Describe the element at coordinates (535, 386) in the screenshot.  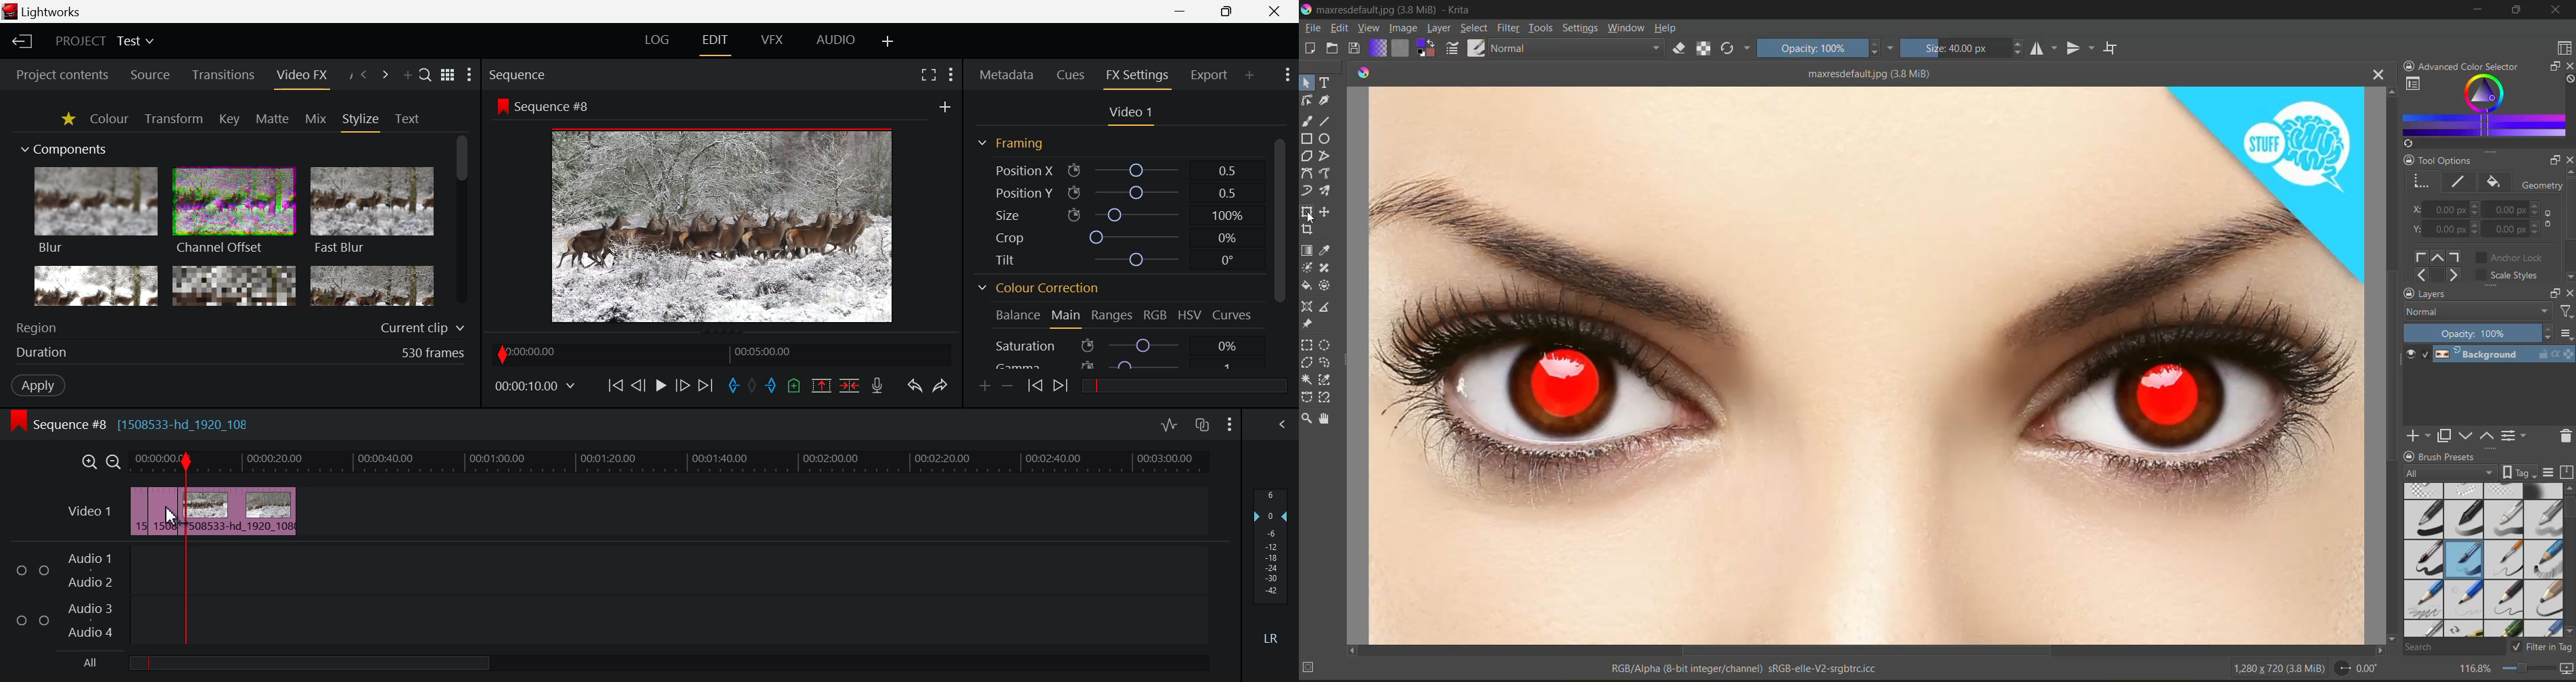
I see `Frame Time` at that location.